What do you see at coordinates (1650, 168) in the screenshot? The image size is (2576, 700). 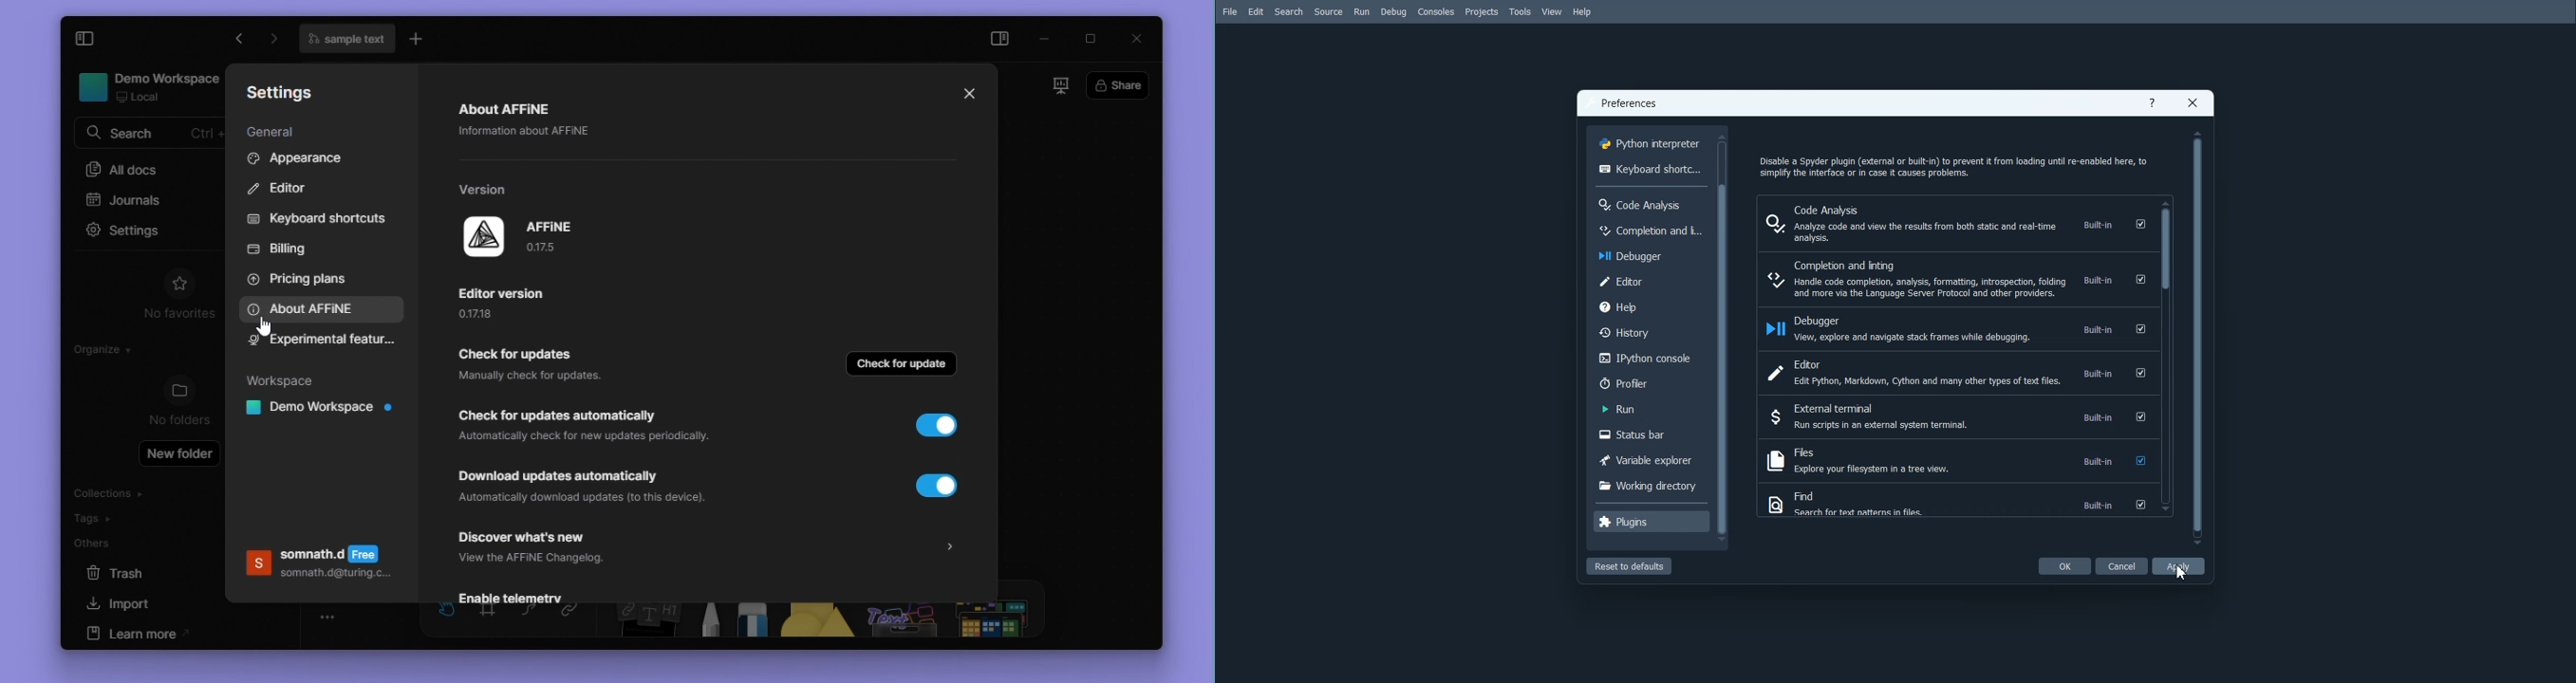 I see `Keyboard shortcuts` at bounding box center [1650, 168].